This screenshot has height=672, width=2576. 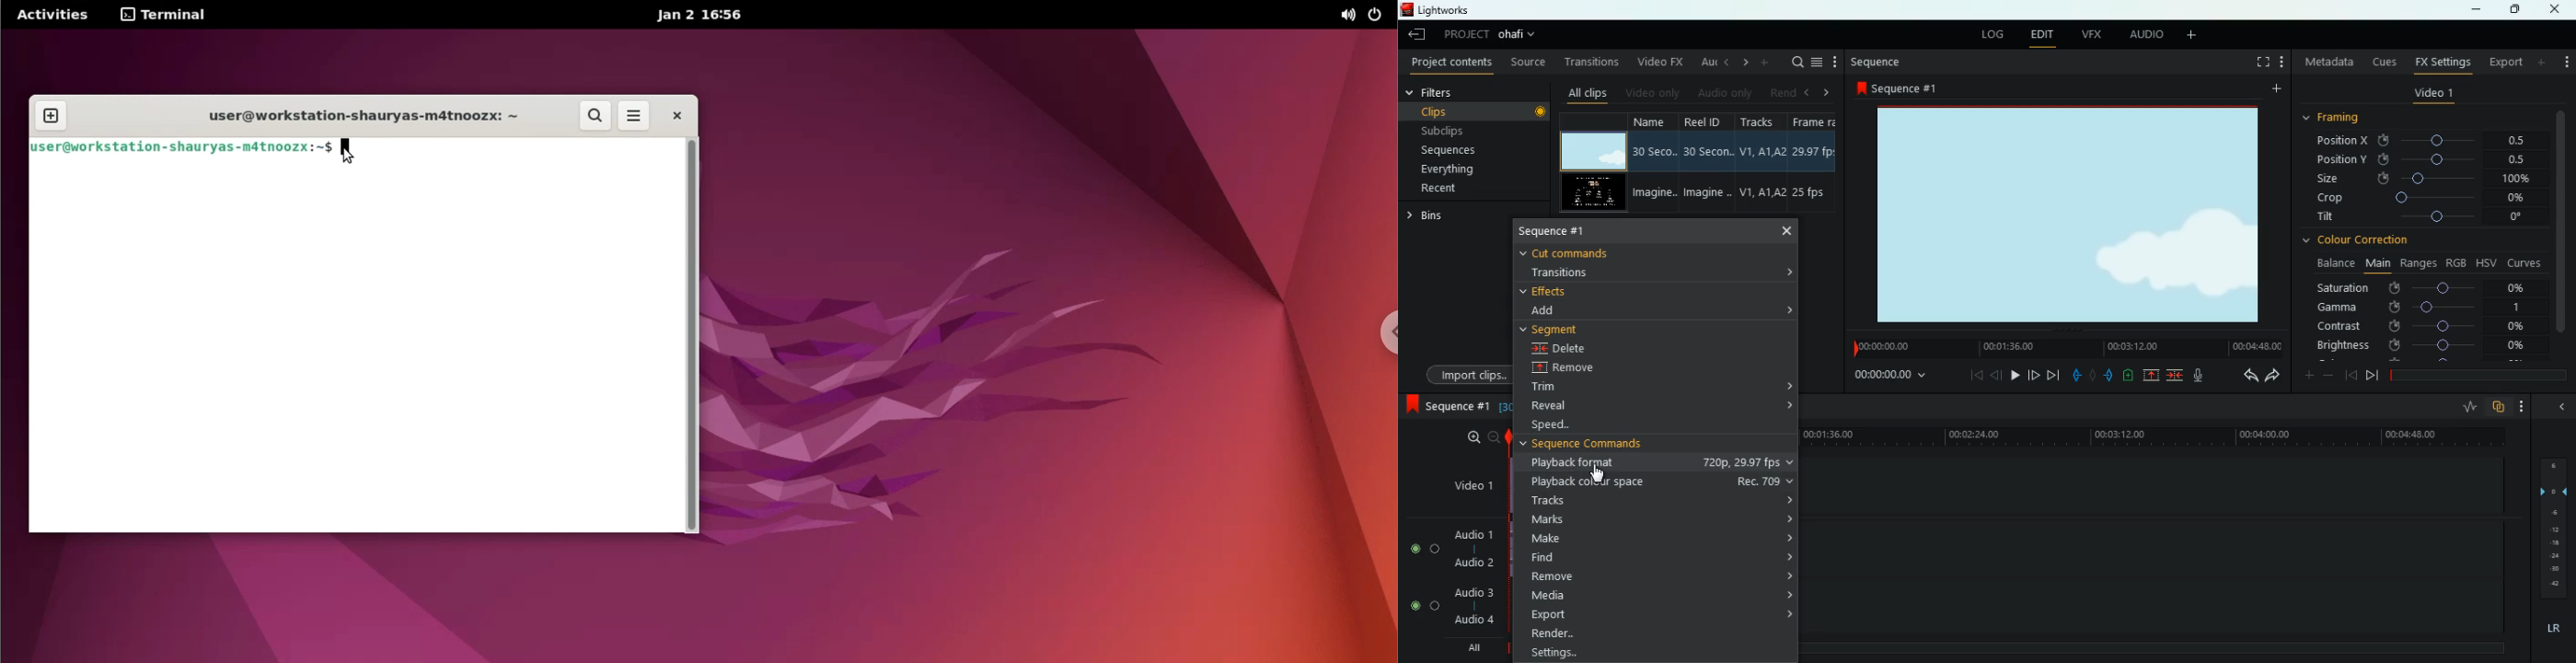 What do you see at coordinates (1786, 232) in the screenshot?
I see `close` at bounding box center [1786, 232].